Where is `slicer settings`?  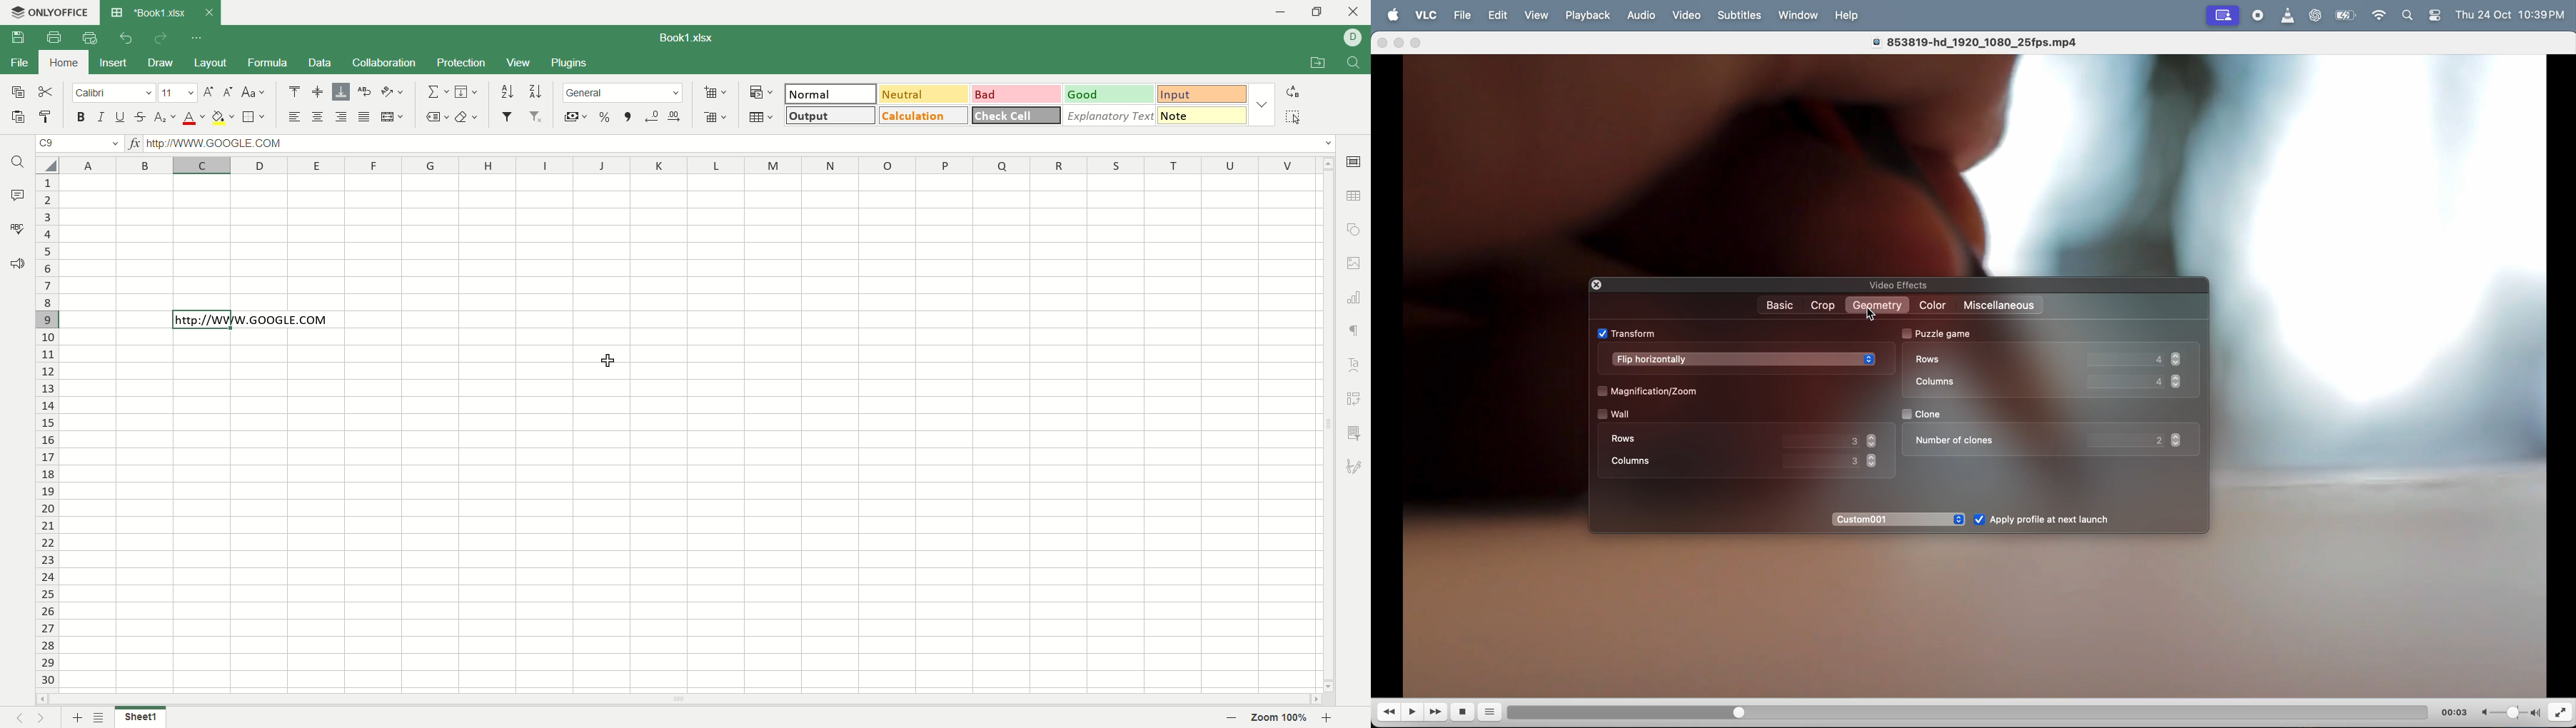 slicer settings is located at coordinates (1354, 430).